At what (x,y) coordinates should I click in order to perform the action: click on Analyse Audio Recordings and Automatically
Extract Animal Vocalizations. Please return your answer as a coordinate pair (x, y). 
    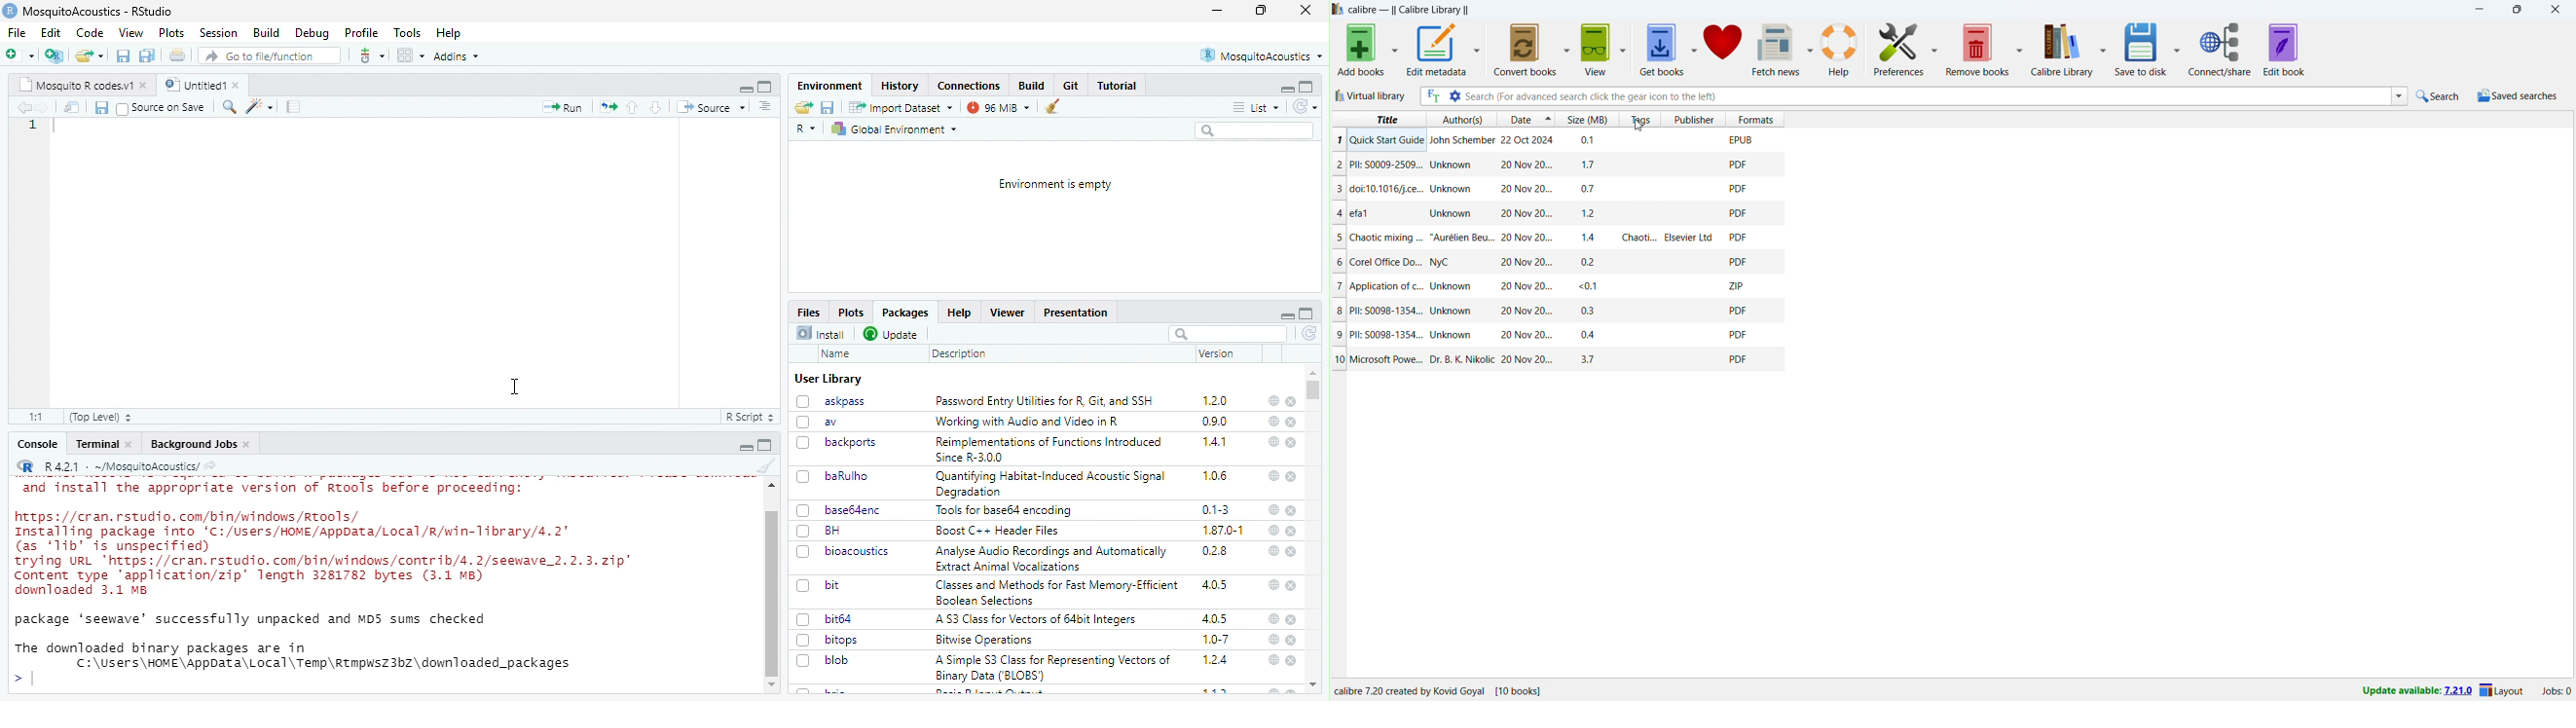
    Looking at the image, I should click on (1053, 558).